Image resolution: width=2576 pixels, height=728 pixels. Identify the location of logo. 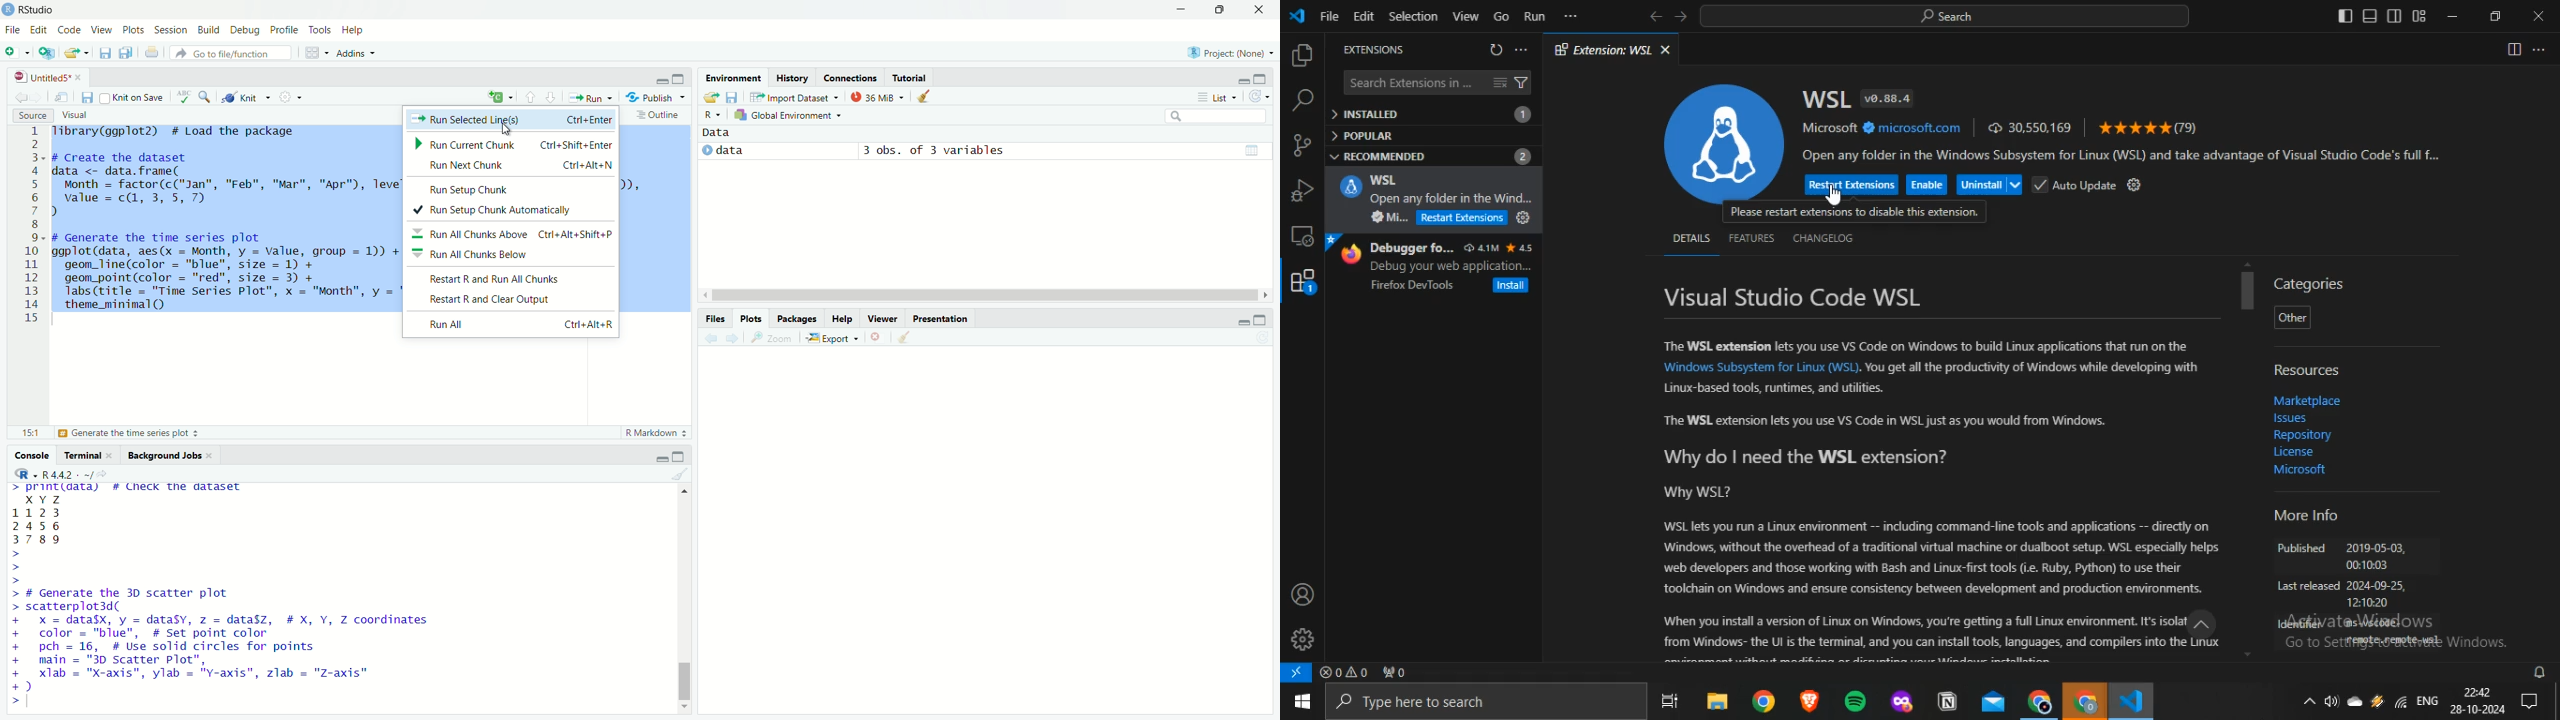
(8, 10).